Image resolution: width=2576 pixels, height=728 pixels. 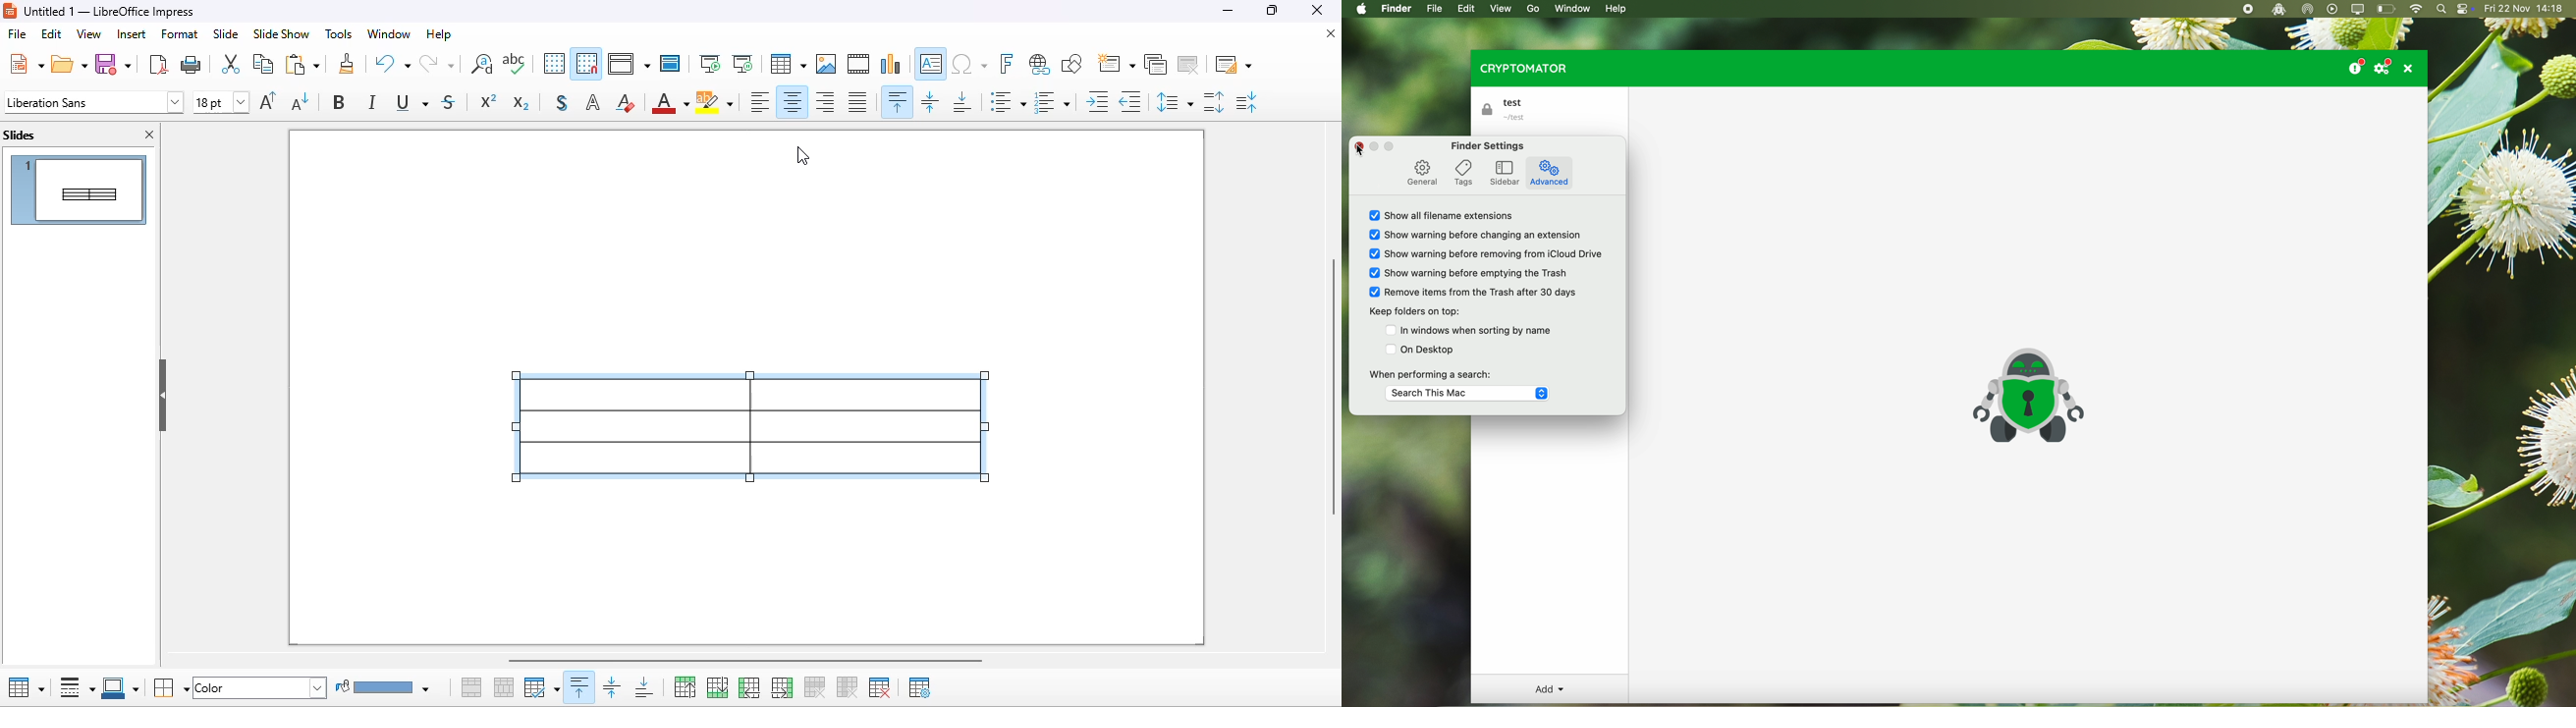 What do you see at coordinates (113, 63) in the screenshot?
I see `save` at bounding box center [113, 63].